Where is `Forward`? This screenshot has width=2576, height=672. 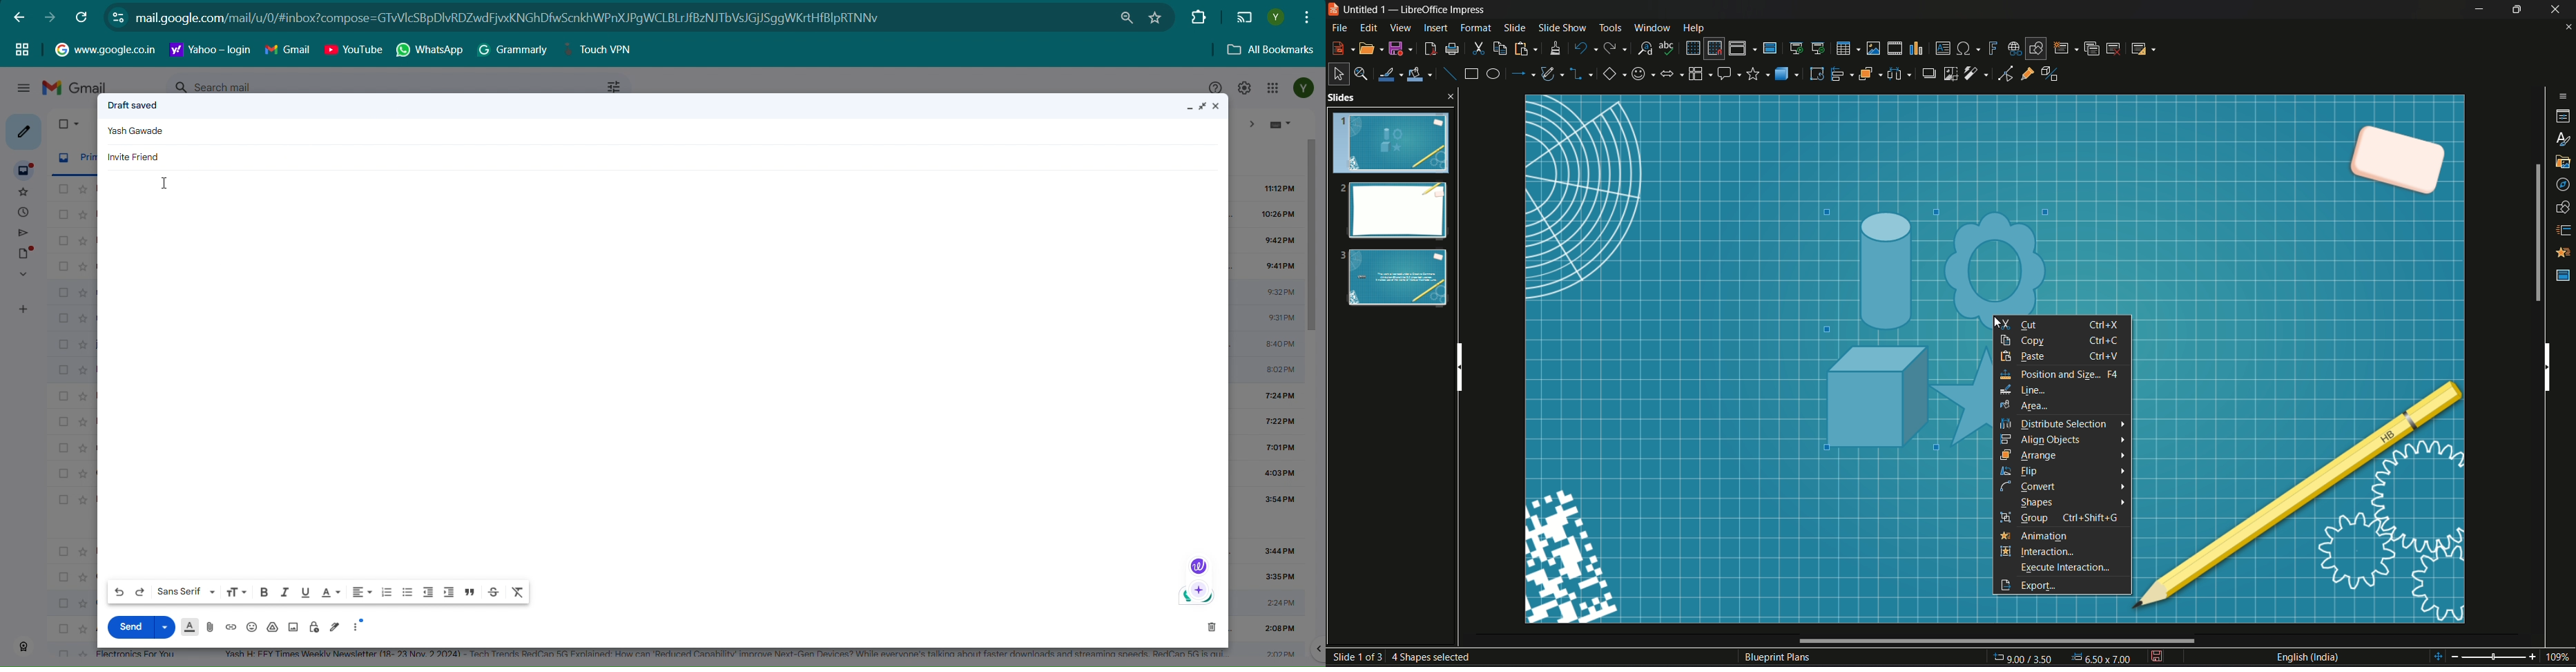
Forward is located at coordinates (50, 17).